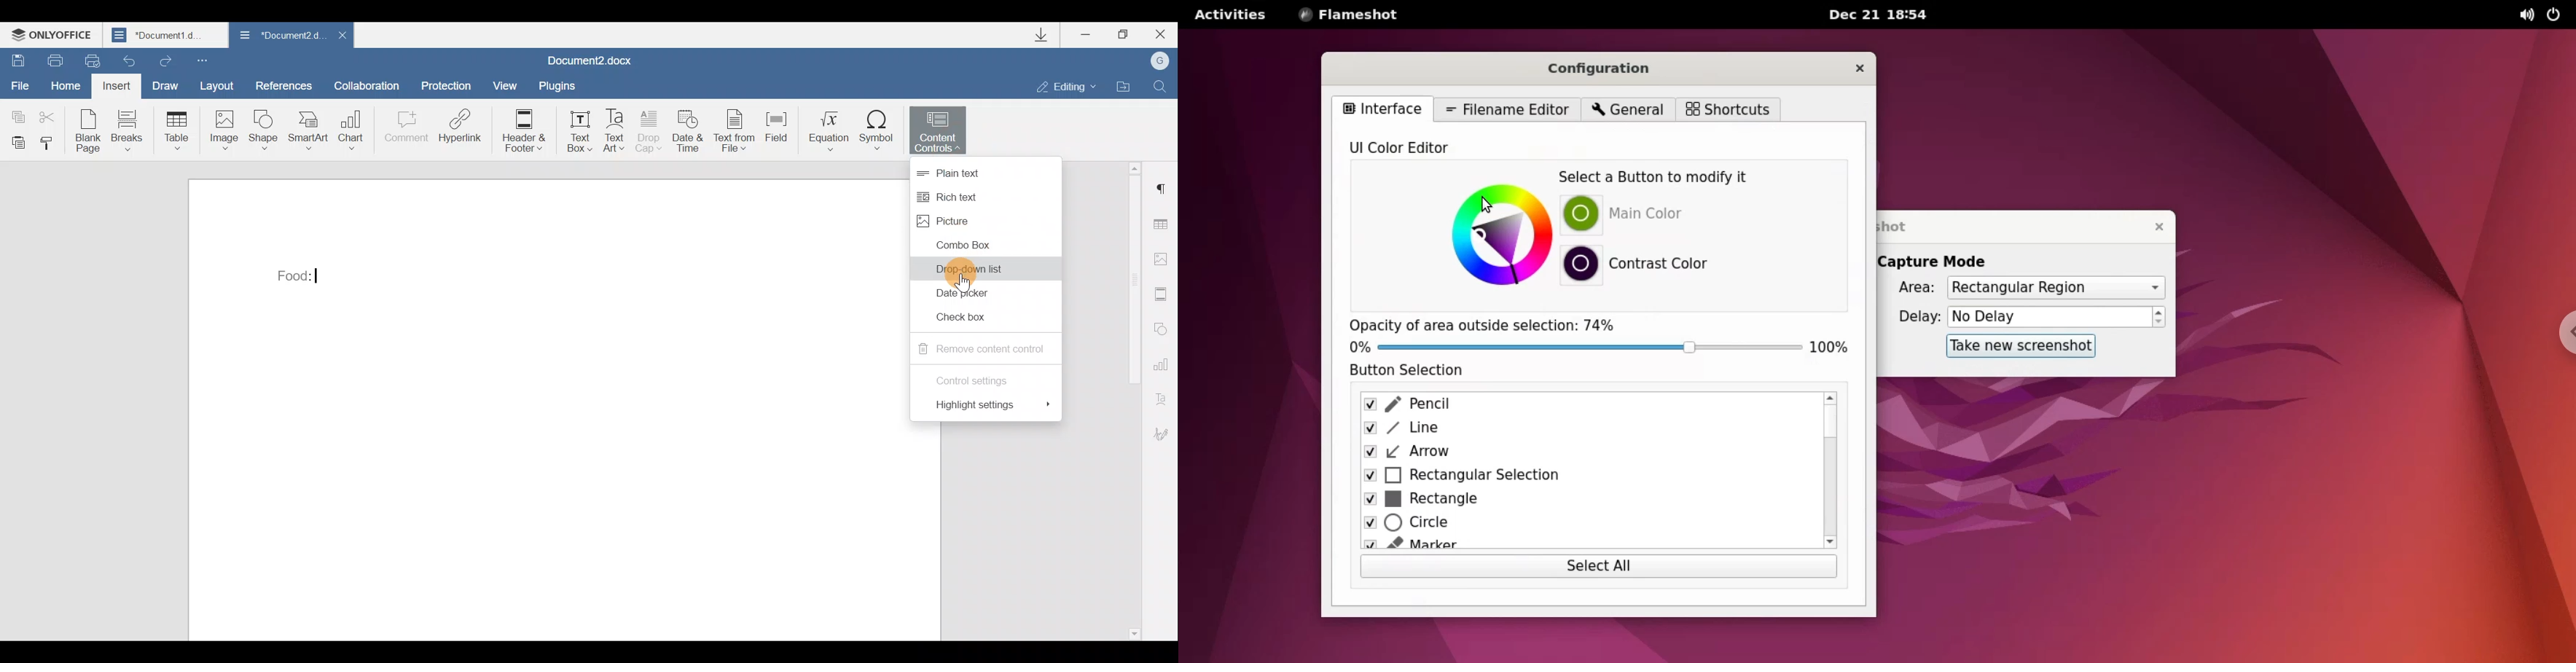 This screenshot has width=2576, height=672. What do you see at coordinates (48, 145) in the screenshot?
I see `Copy style` at bounding box center [48, 145].